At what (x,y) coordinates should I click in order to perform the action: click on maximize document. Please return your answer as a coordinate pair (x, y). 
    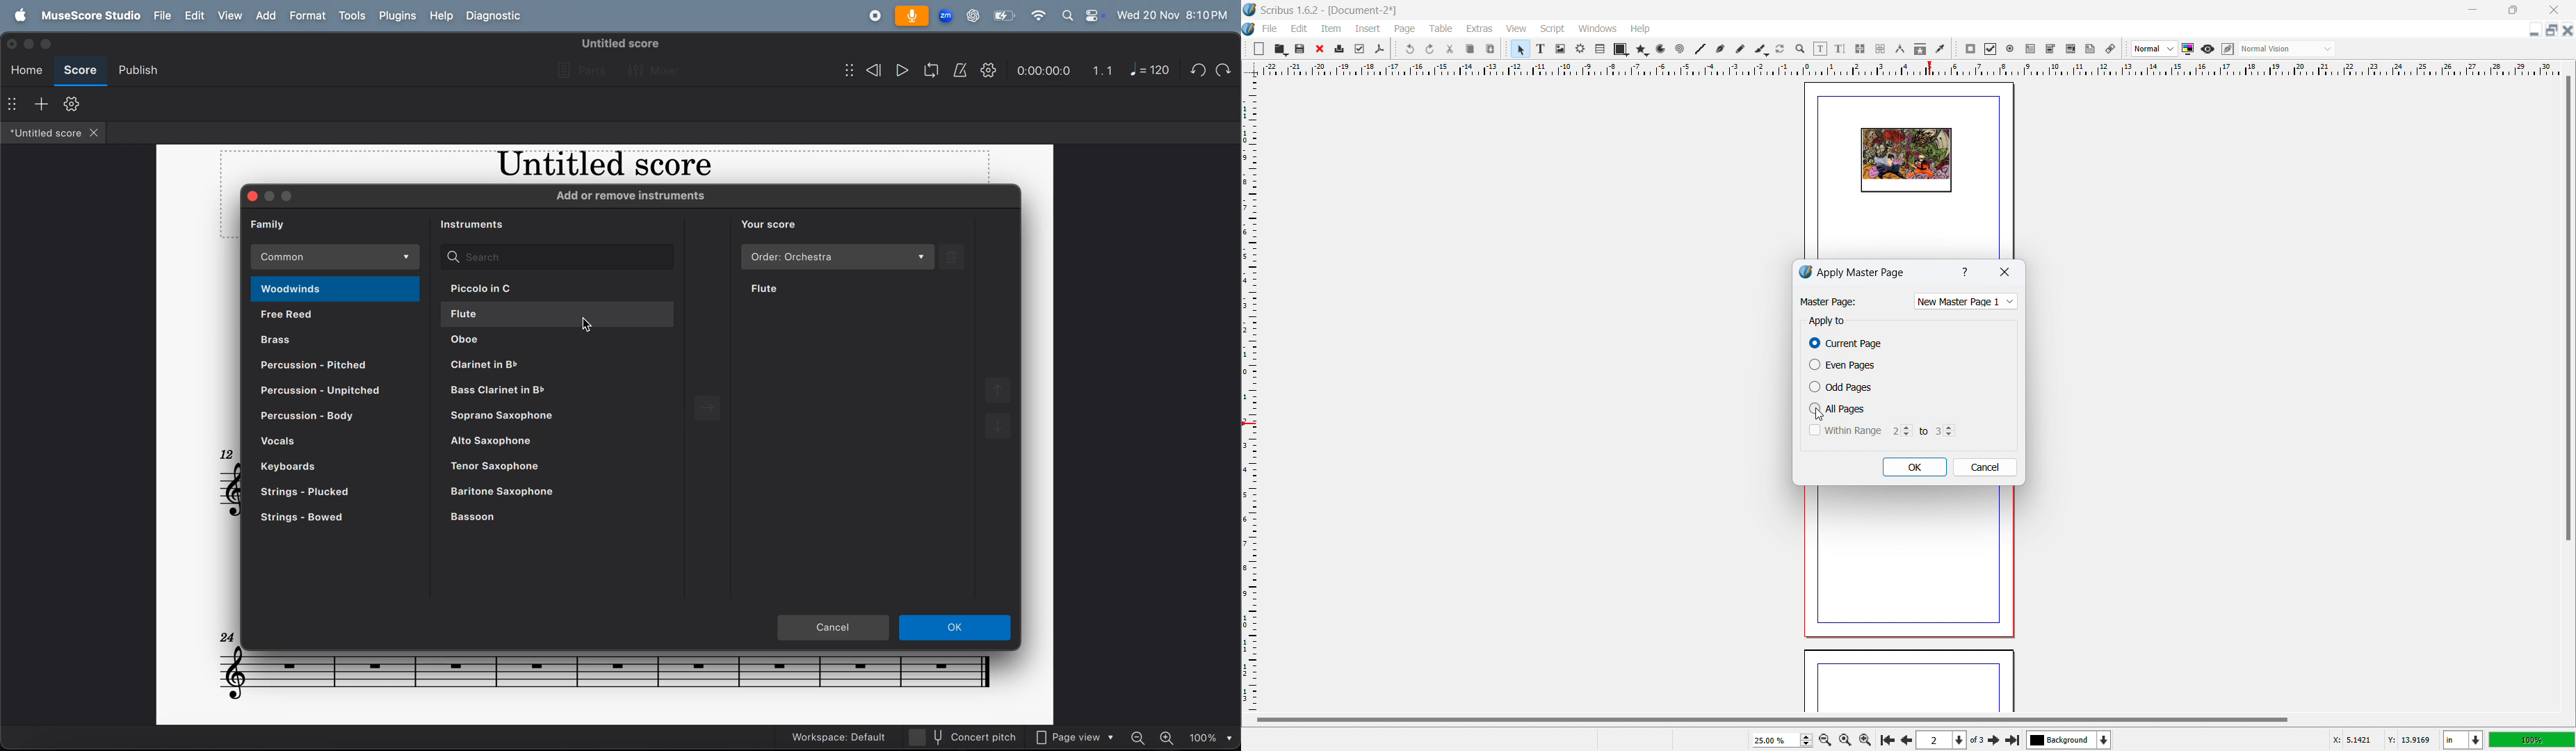
    Looking at the image, I should click on (2550, 30).